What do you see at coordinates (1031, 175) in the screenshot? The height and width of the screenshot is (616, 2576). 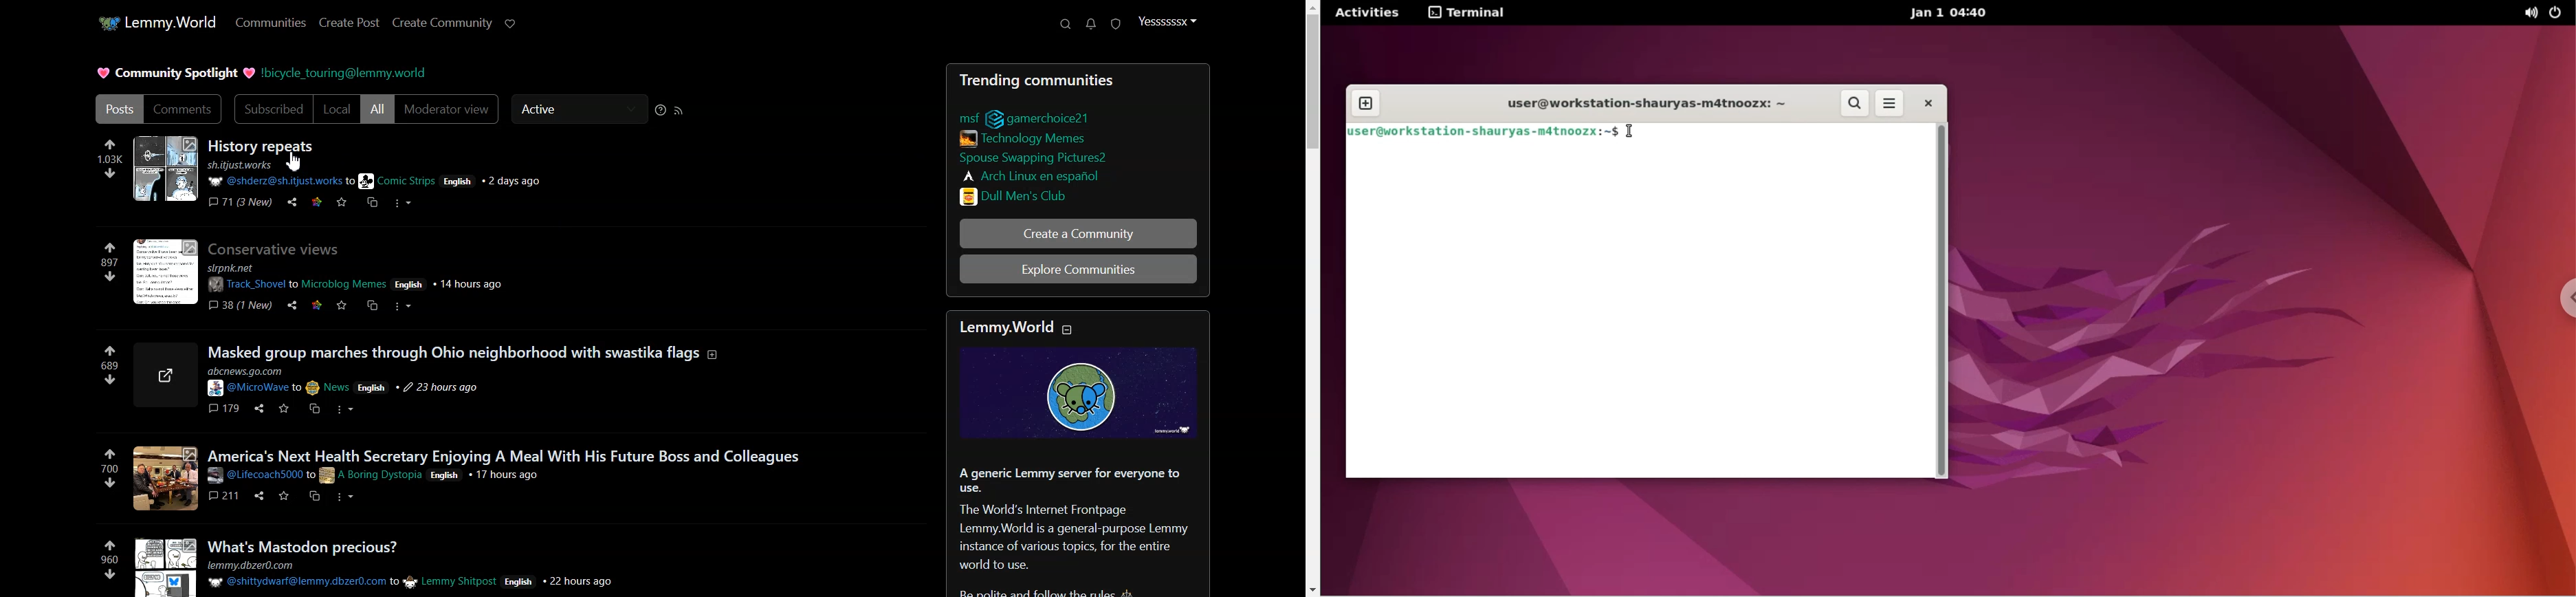 I see `Arch Linux en espanol` at bounding box center [1031, 175].